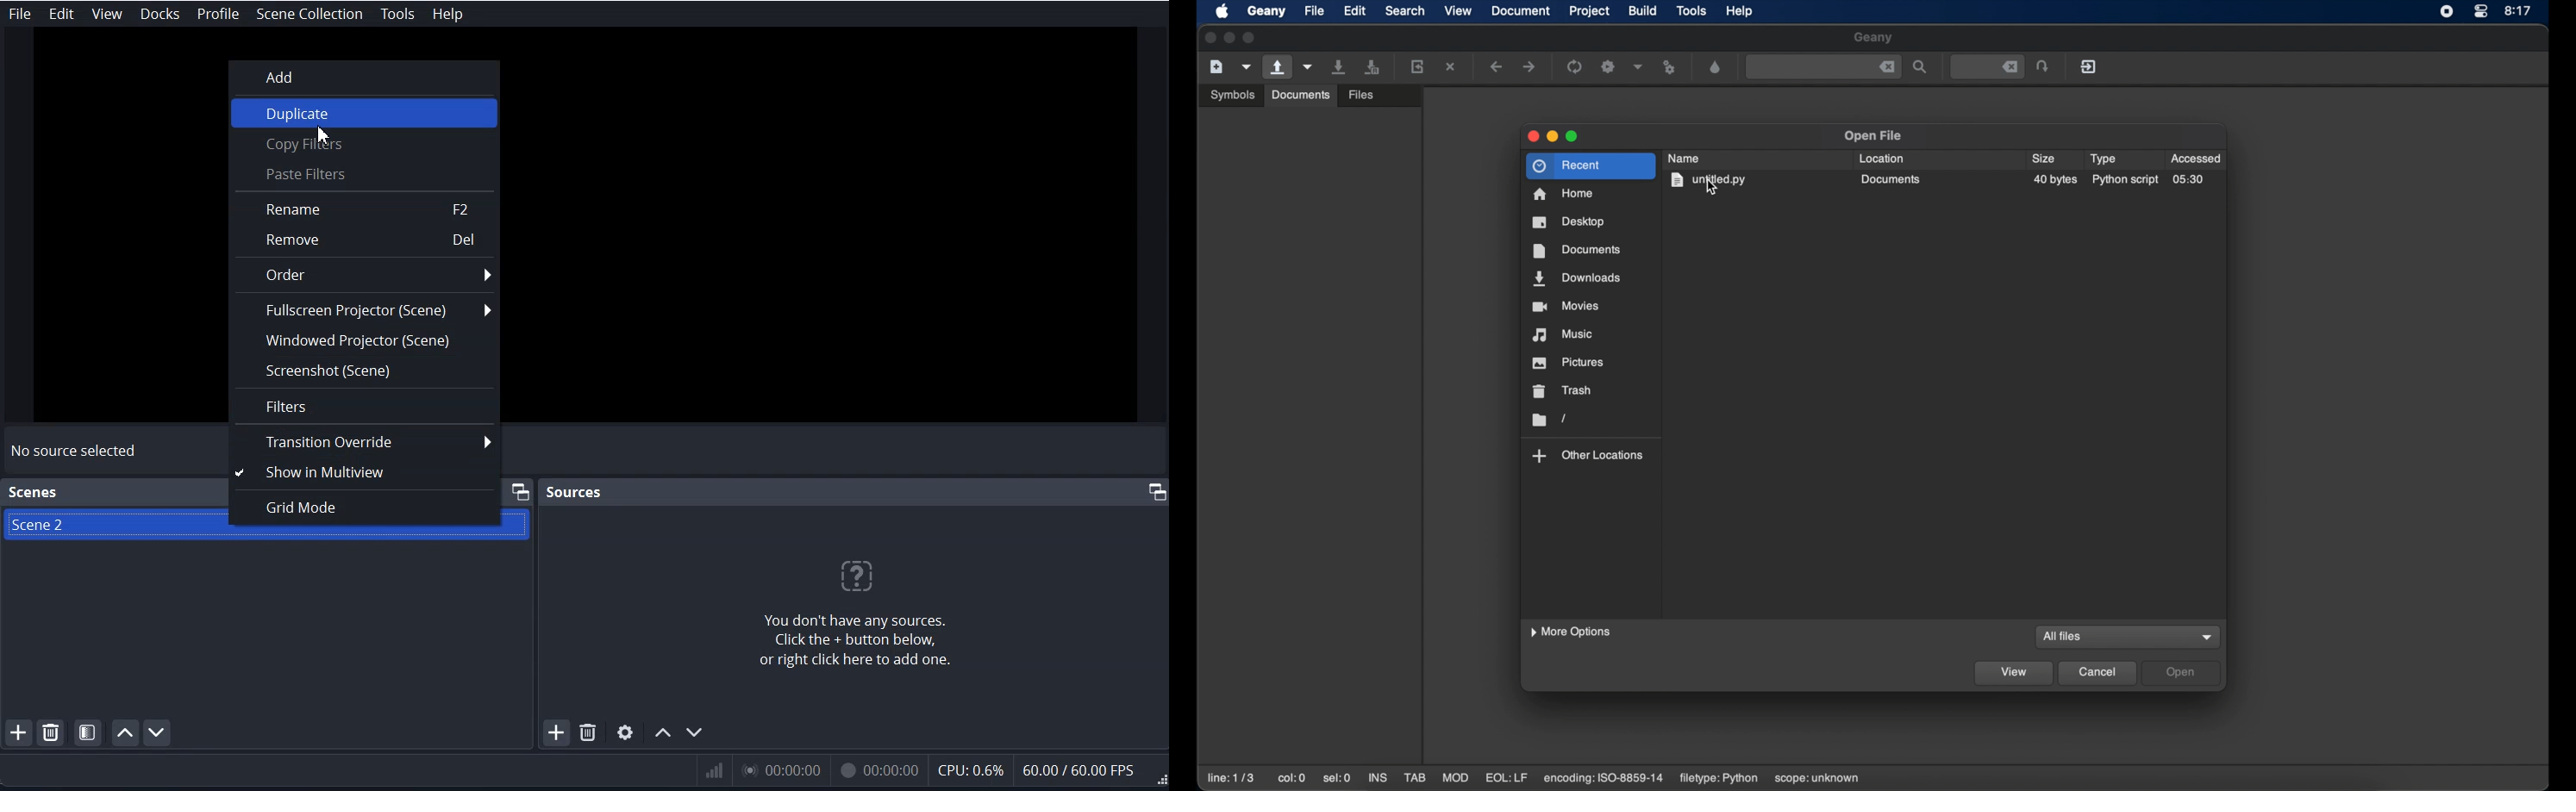  What do you see at coordinates (2519, 10) in the screenshot?
I see `time` at bounding box center [2519, 10].